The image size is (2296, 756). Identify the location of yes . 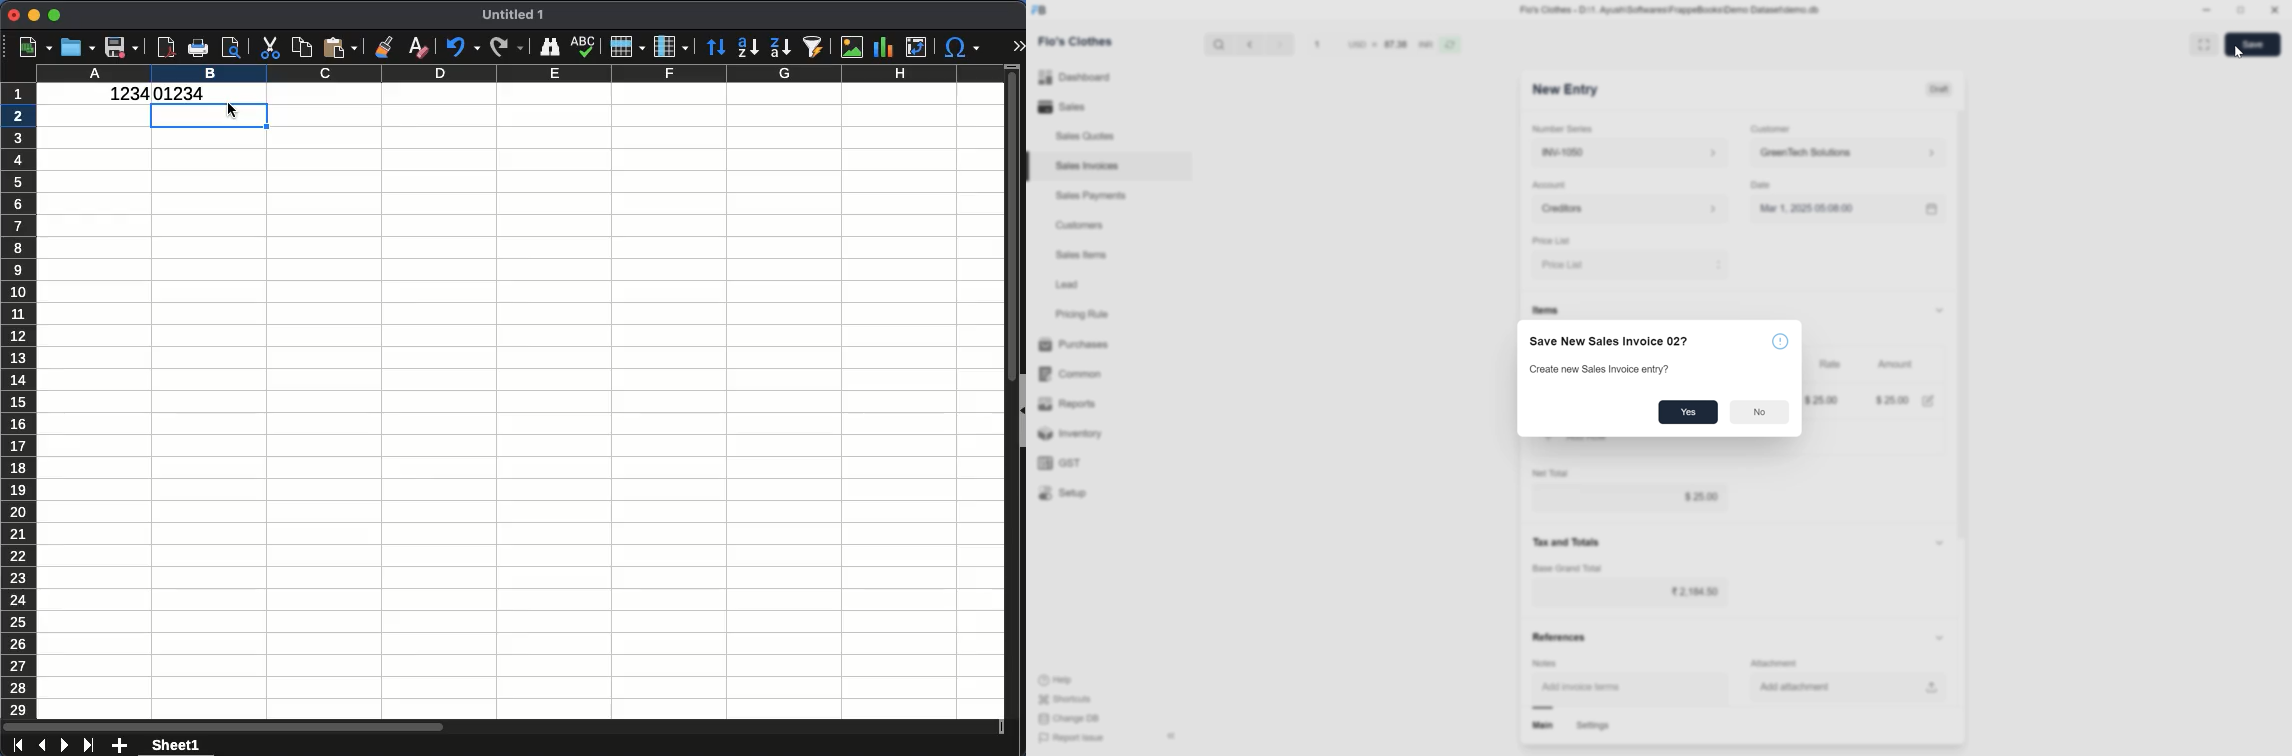
(1689, 412).